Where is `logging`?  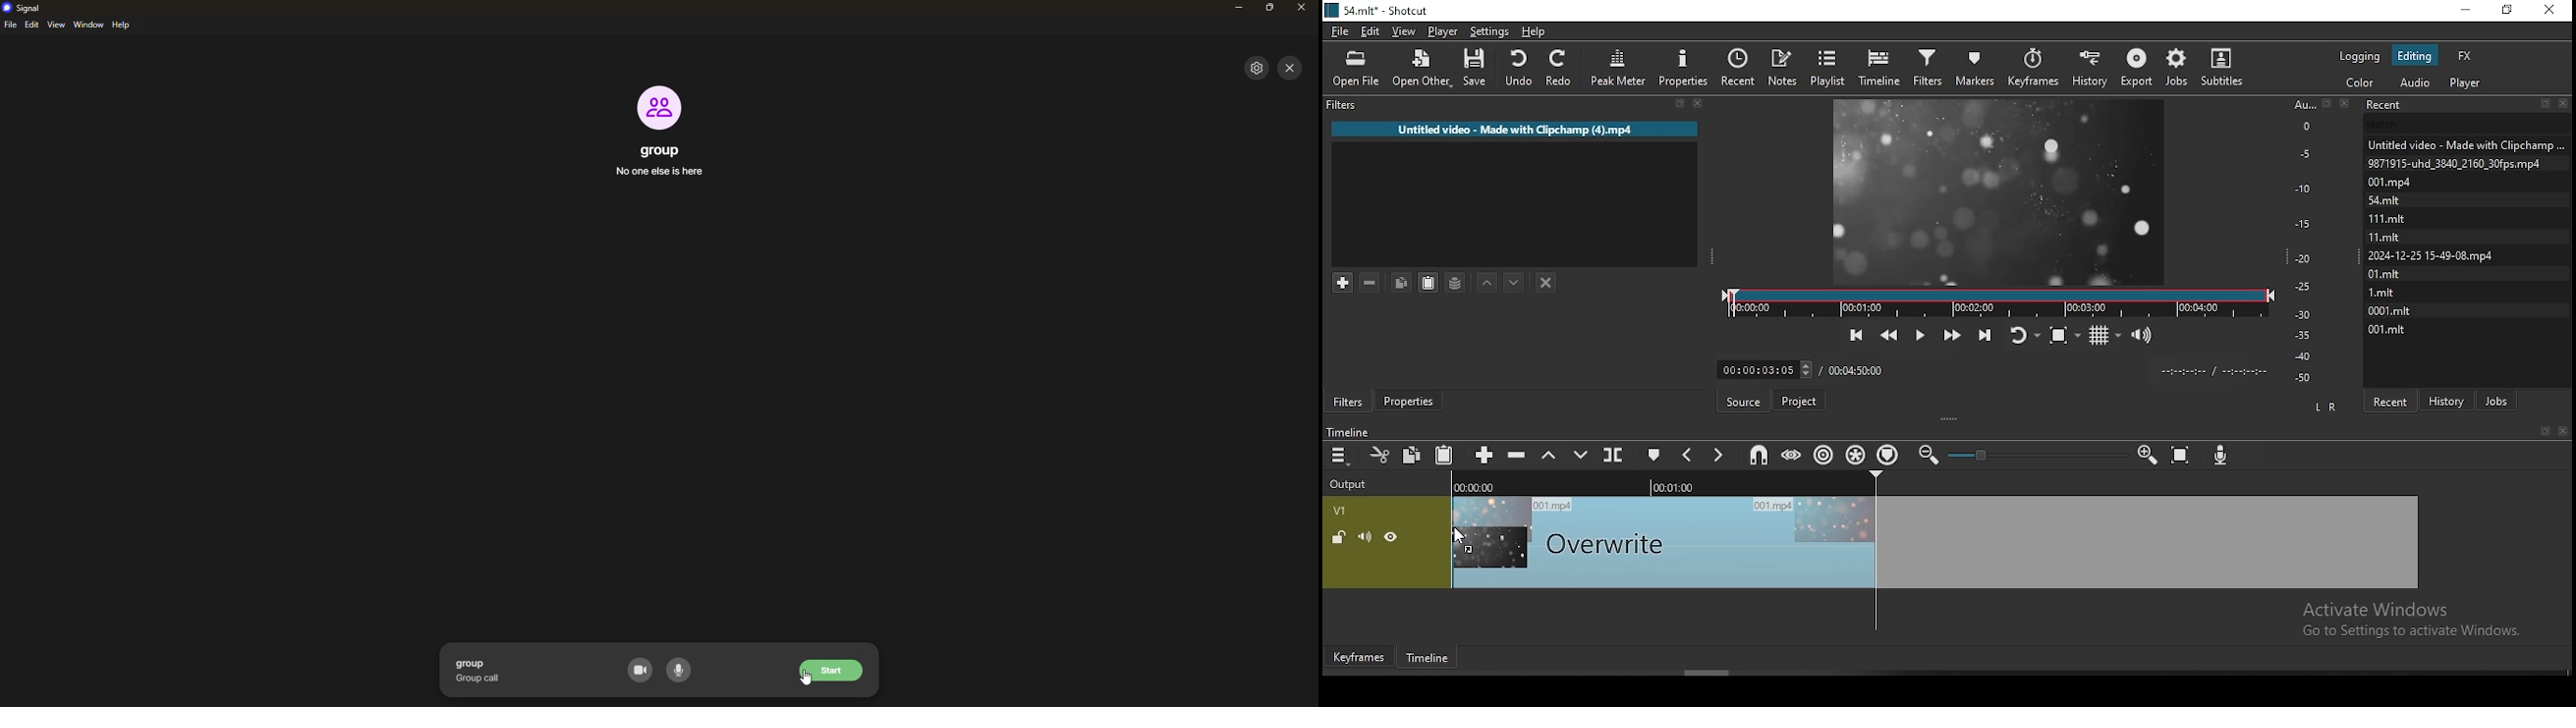
logging is located at coordinates (2362, 58).